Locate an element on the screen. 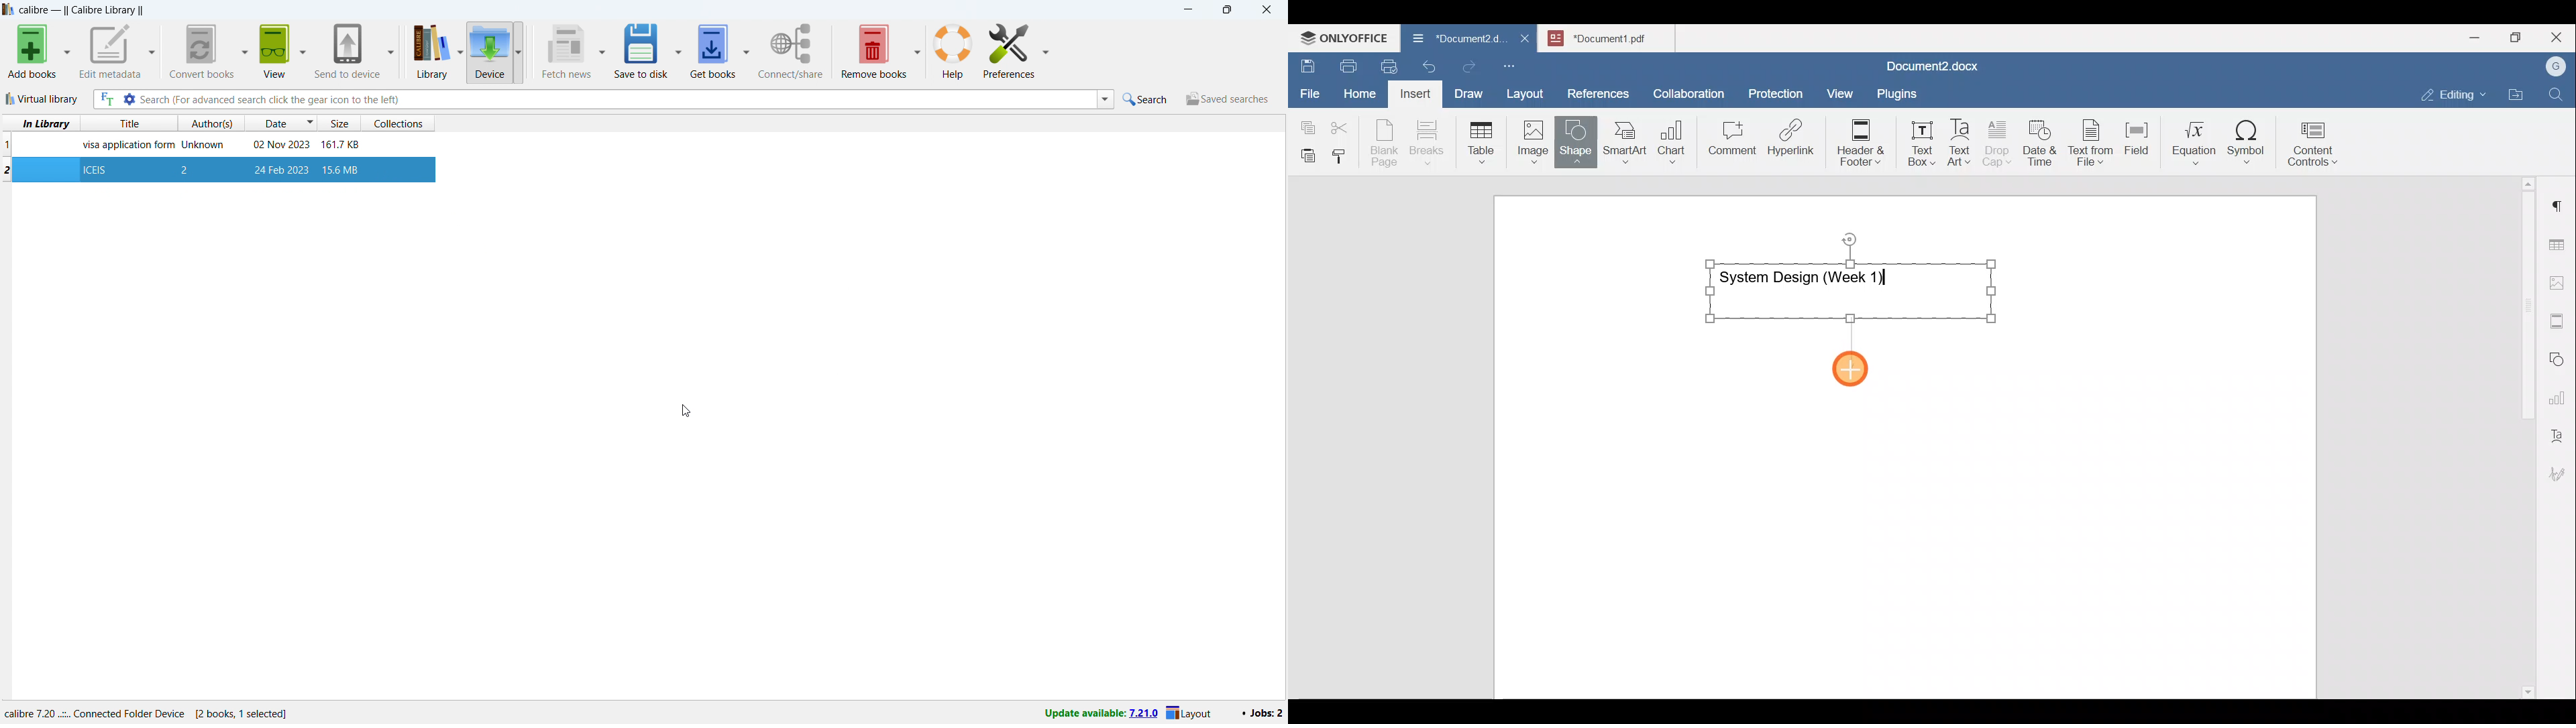 This screenshot has width=2576, height=728. Home is located at coordinates (1360, 93).